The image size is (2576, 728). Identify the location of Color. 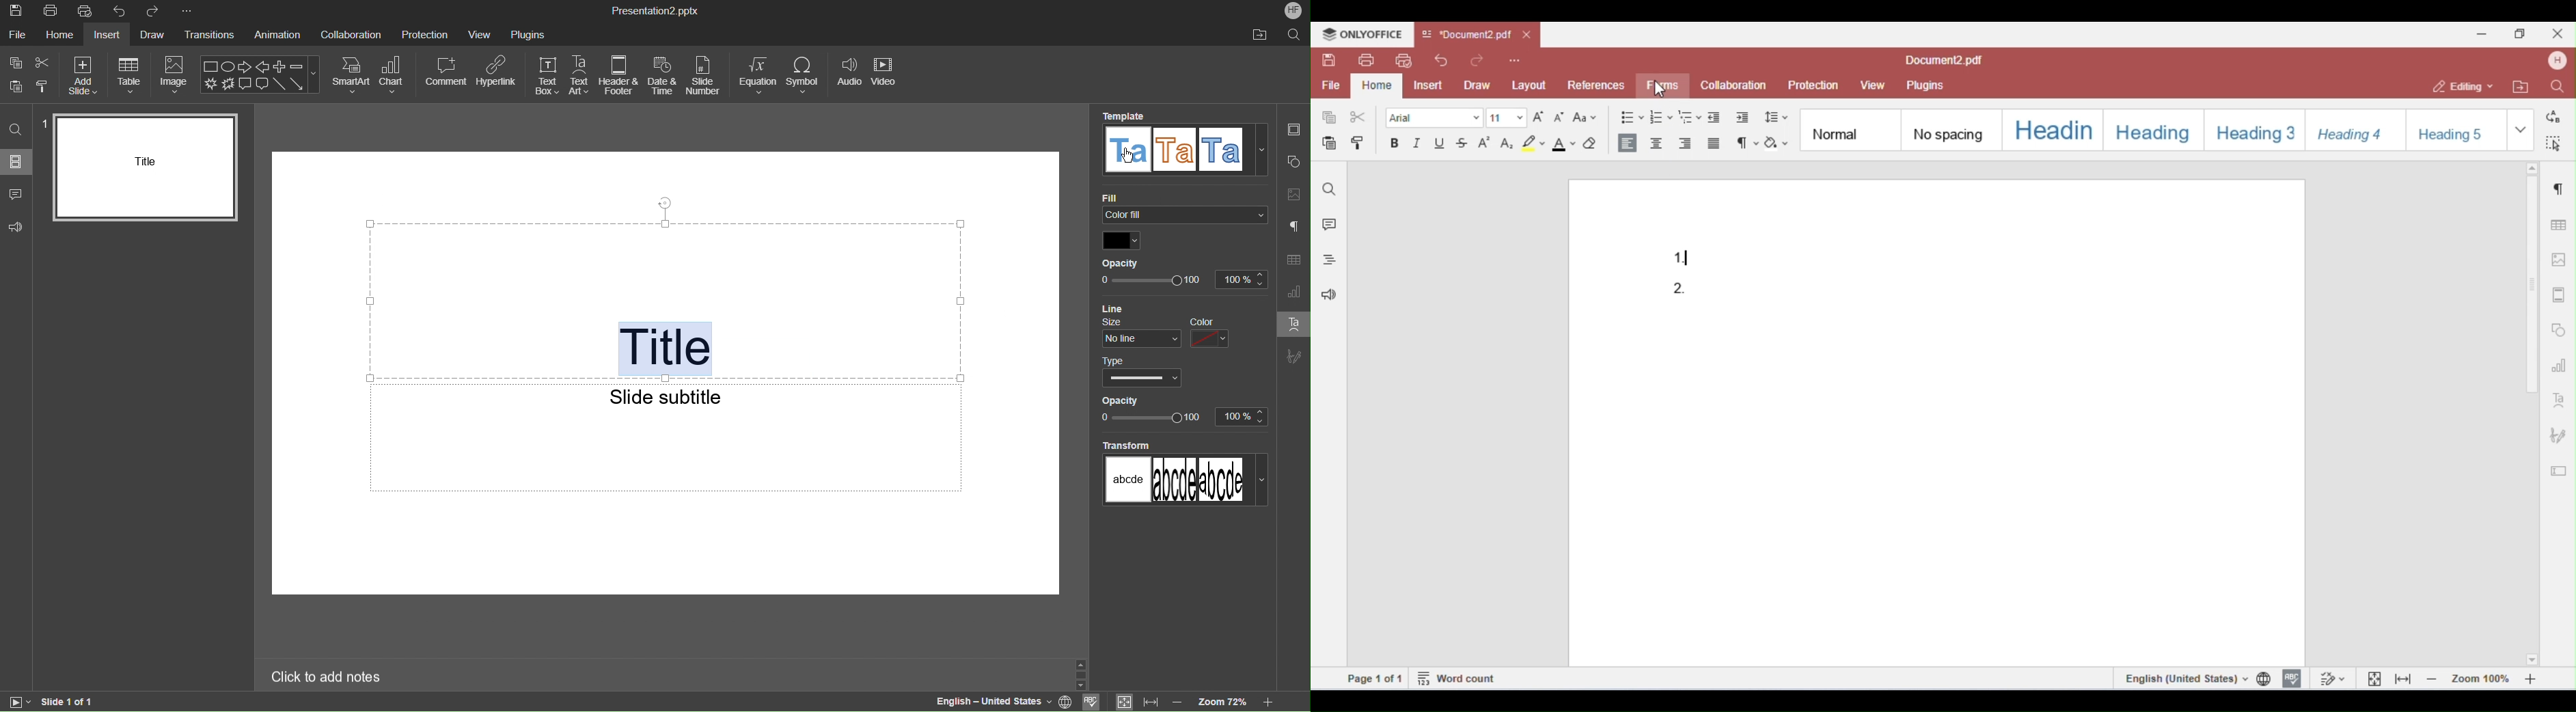
(1121, 240).